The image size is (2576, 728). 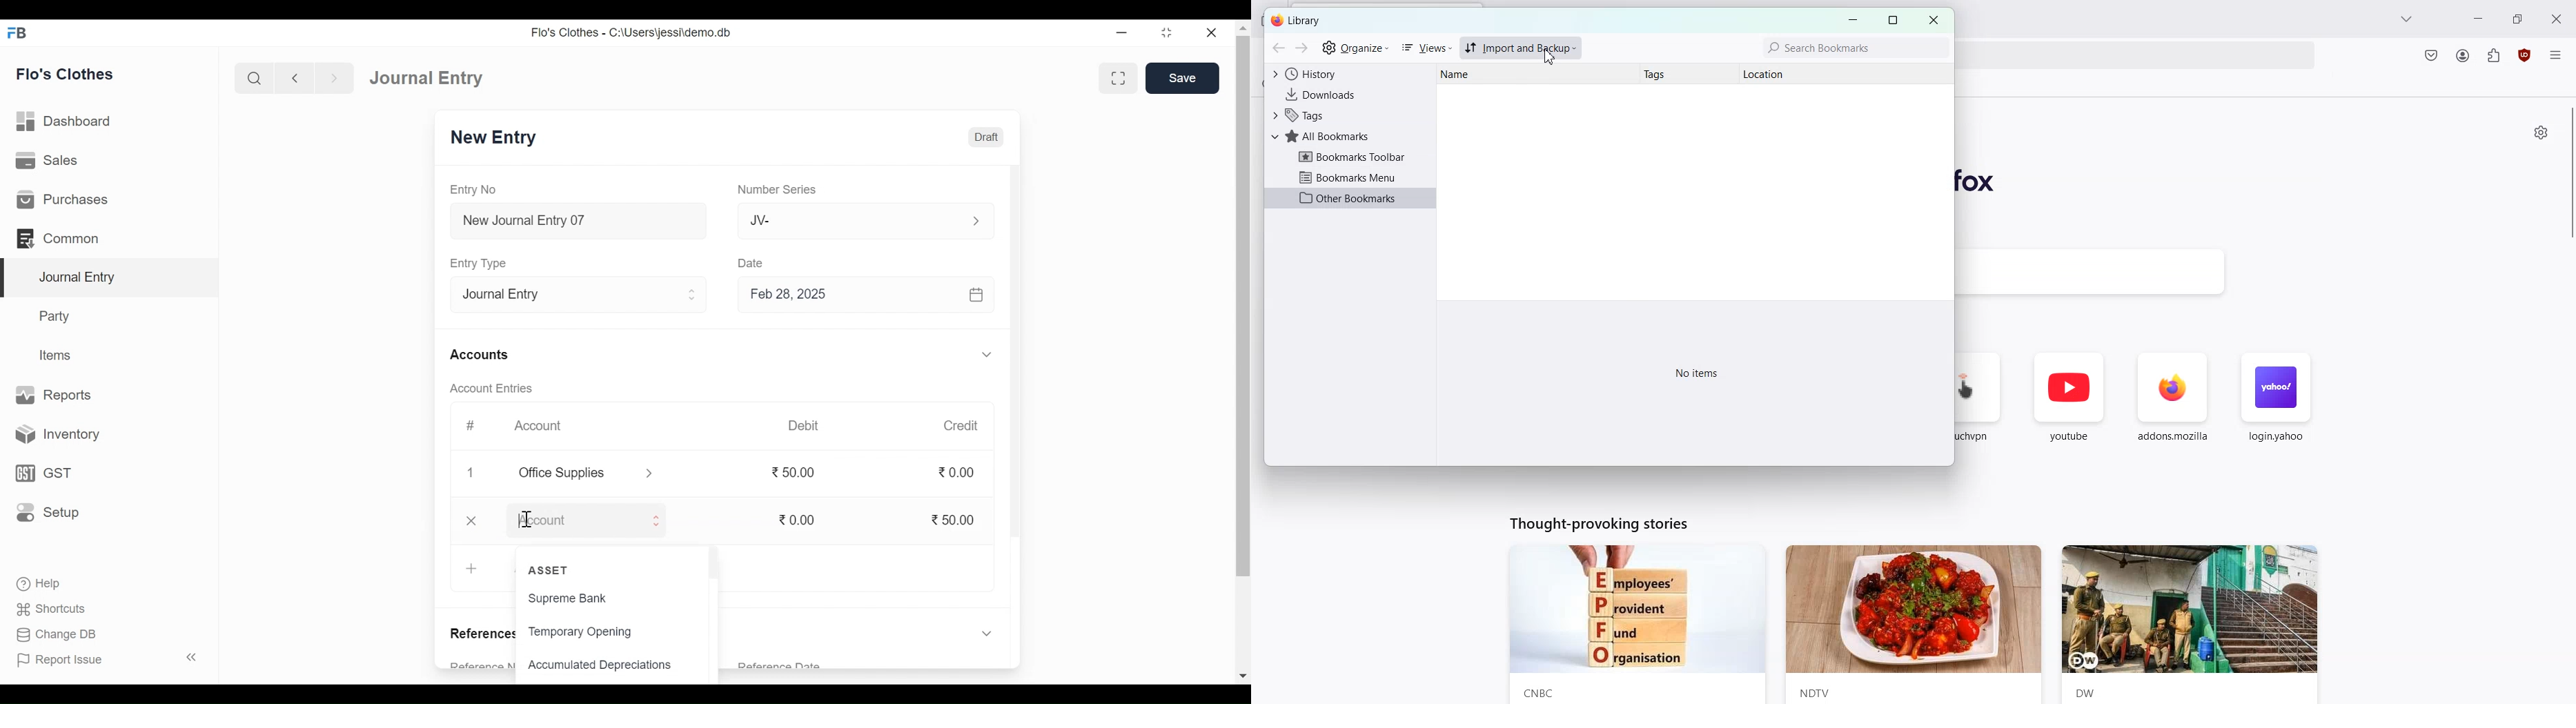 What do you see at coordinates (1118, 79) in the screenshot?
I see `Toggle form and full width` at bounding box center [1118, 79].